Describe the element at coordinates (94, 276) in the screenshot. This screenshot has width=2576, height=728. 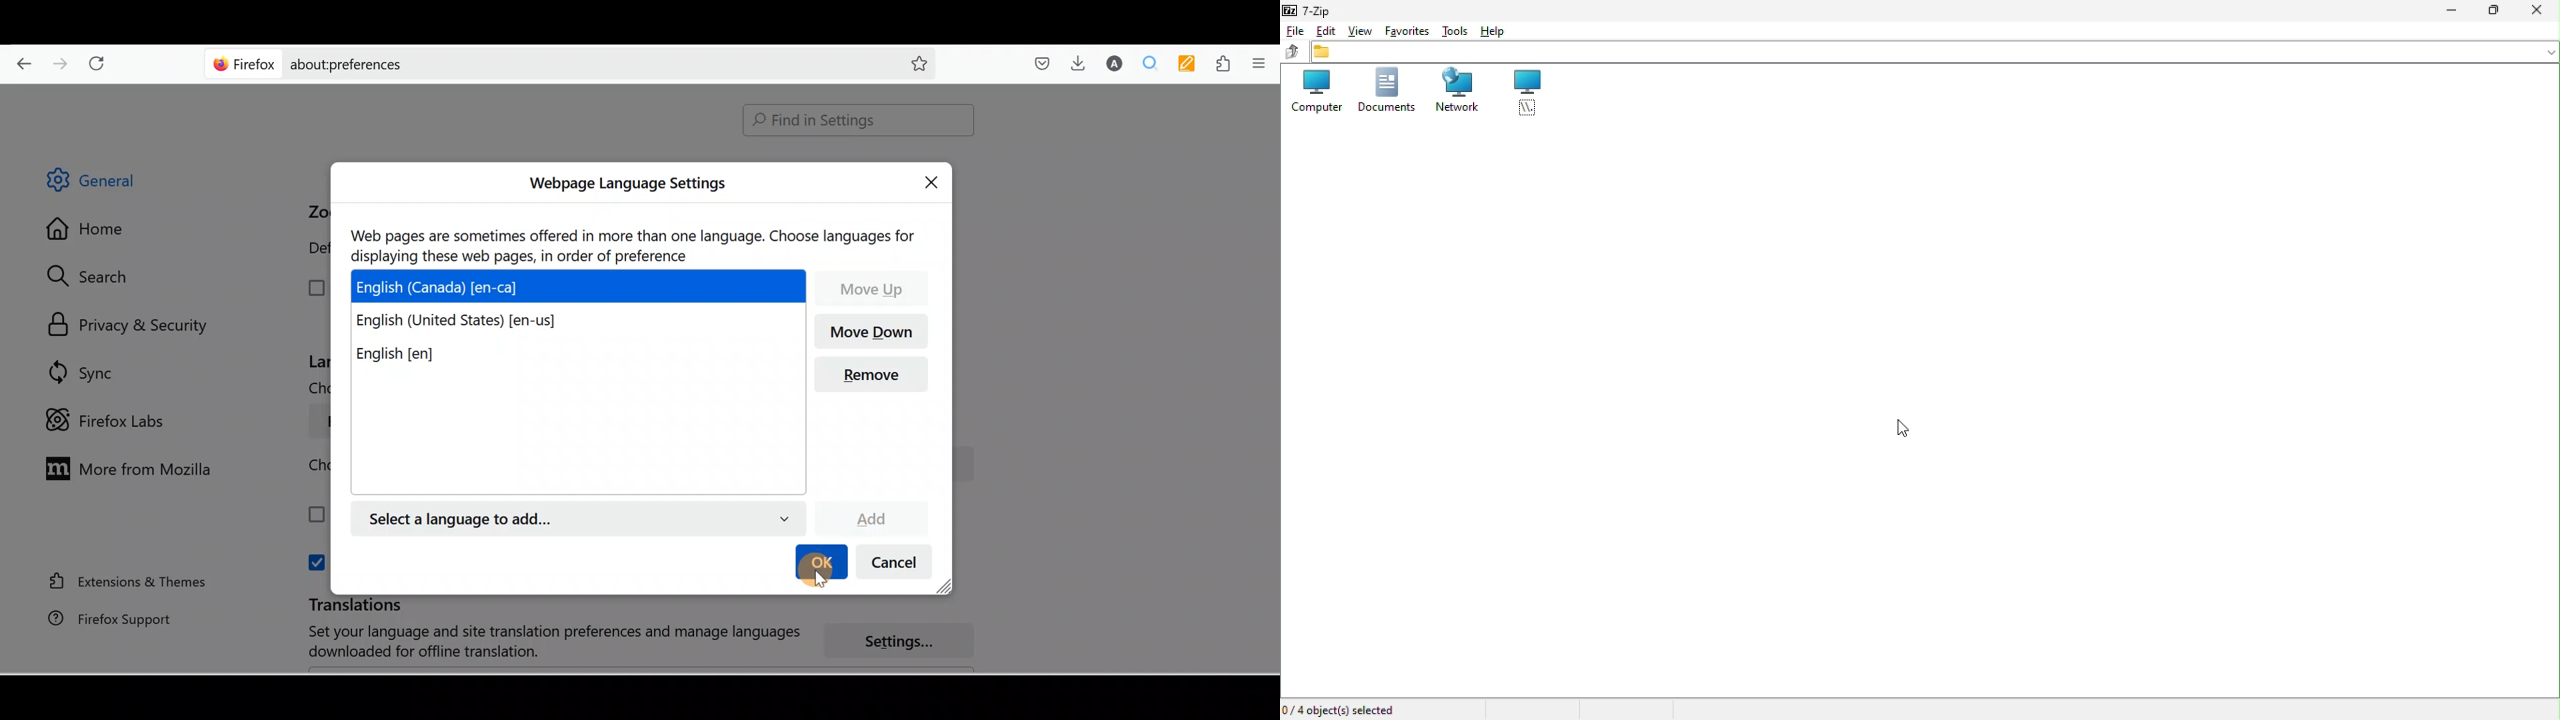
I see `Search` at that location.